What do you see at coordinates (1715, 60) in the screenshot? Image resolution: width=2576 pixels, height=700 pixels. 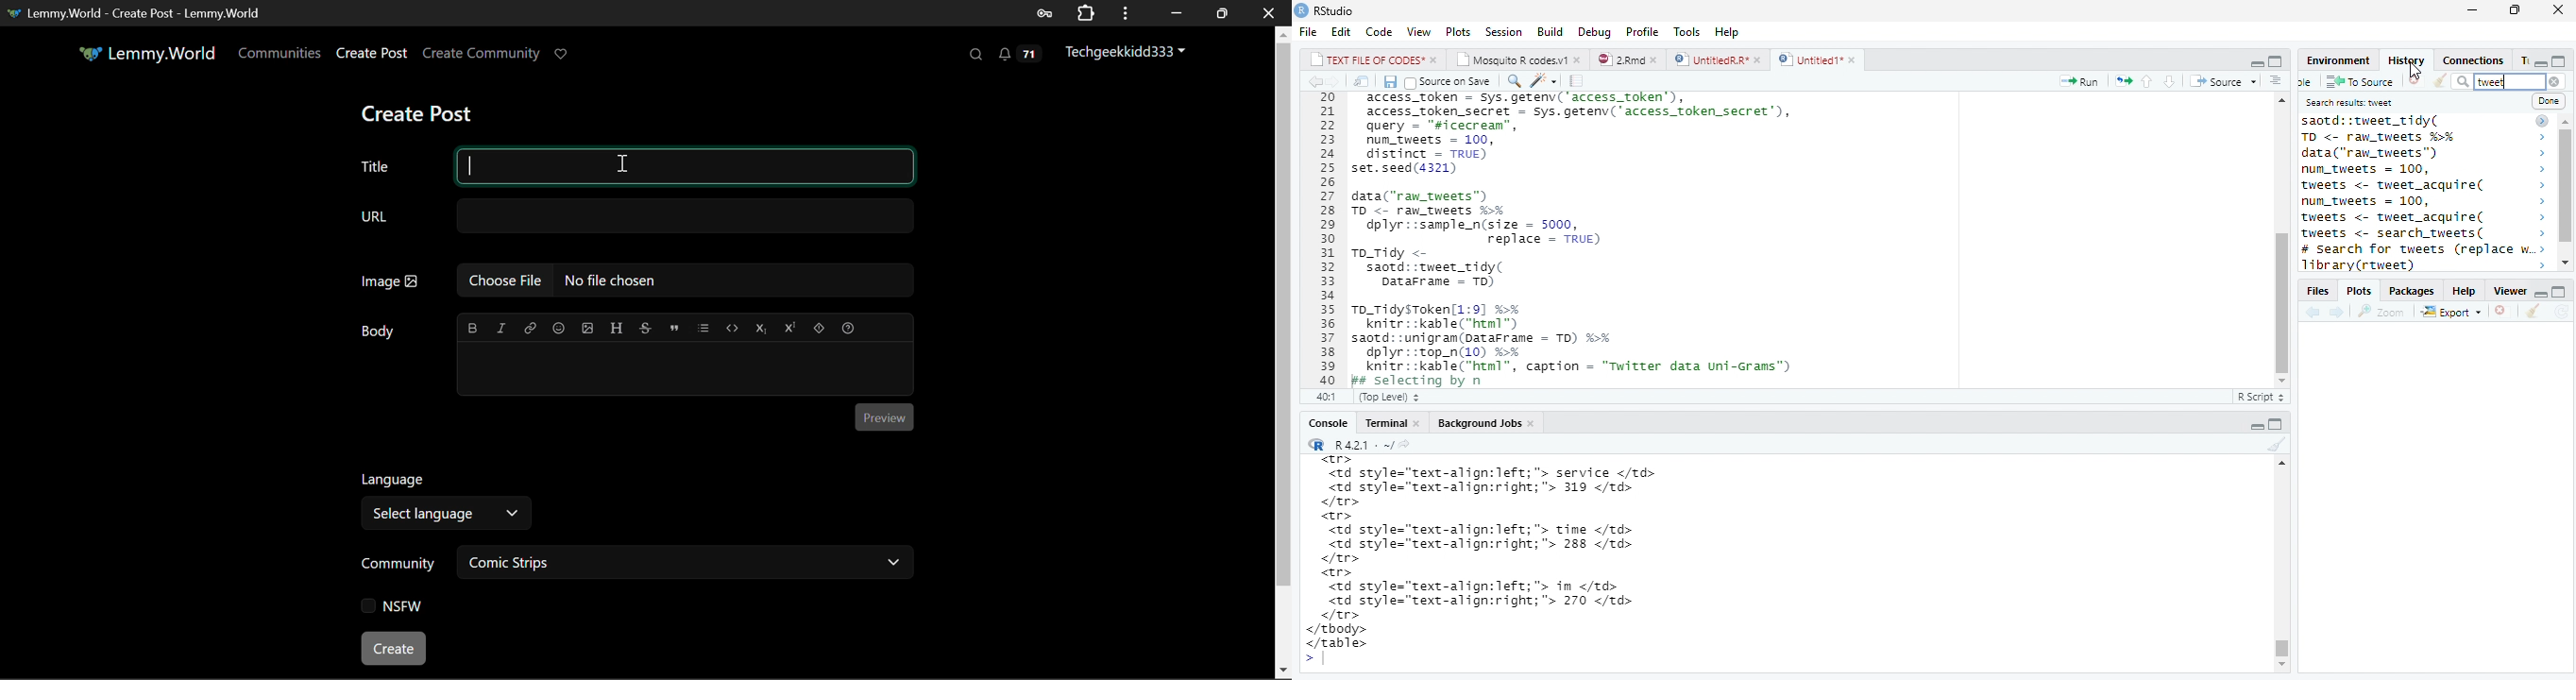 I see `D | UntitledR.R*` at bounding box center [1715, 60].